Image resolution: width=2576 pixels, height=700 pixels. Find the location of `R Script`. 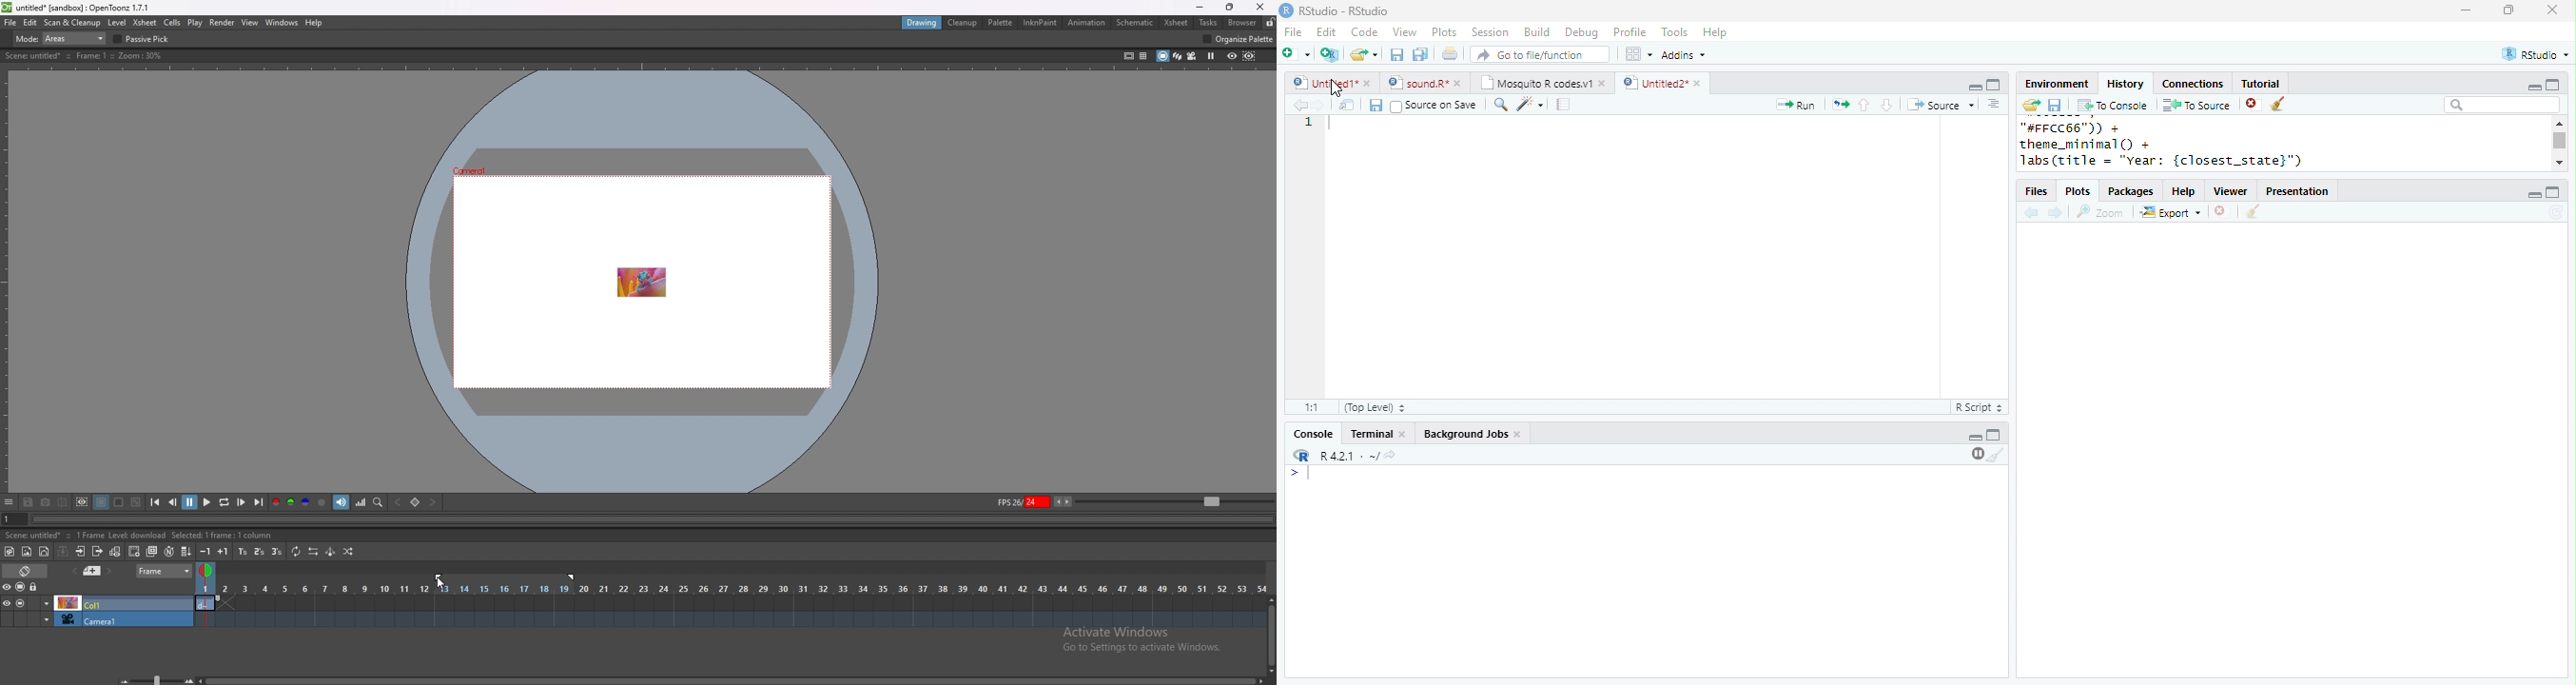

R Script is located at coordinates (1978, 406).